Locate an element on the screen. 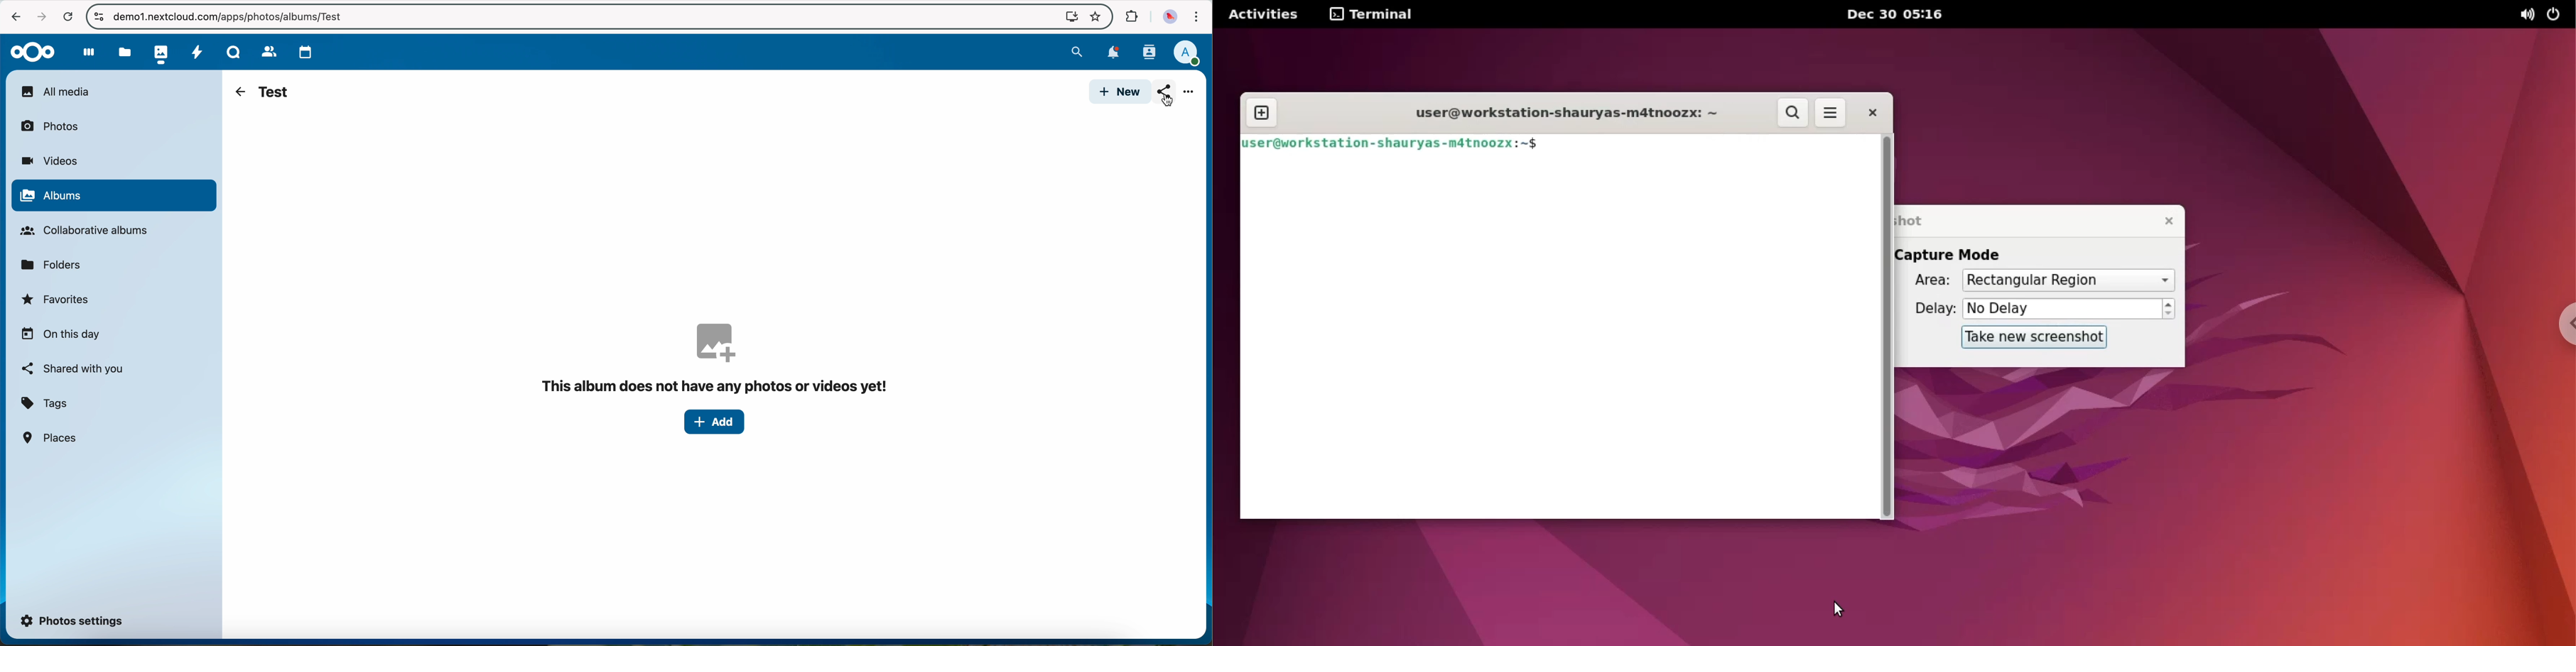  Talk is located at coordinates (233, 50).